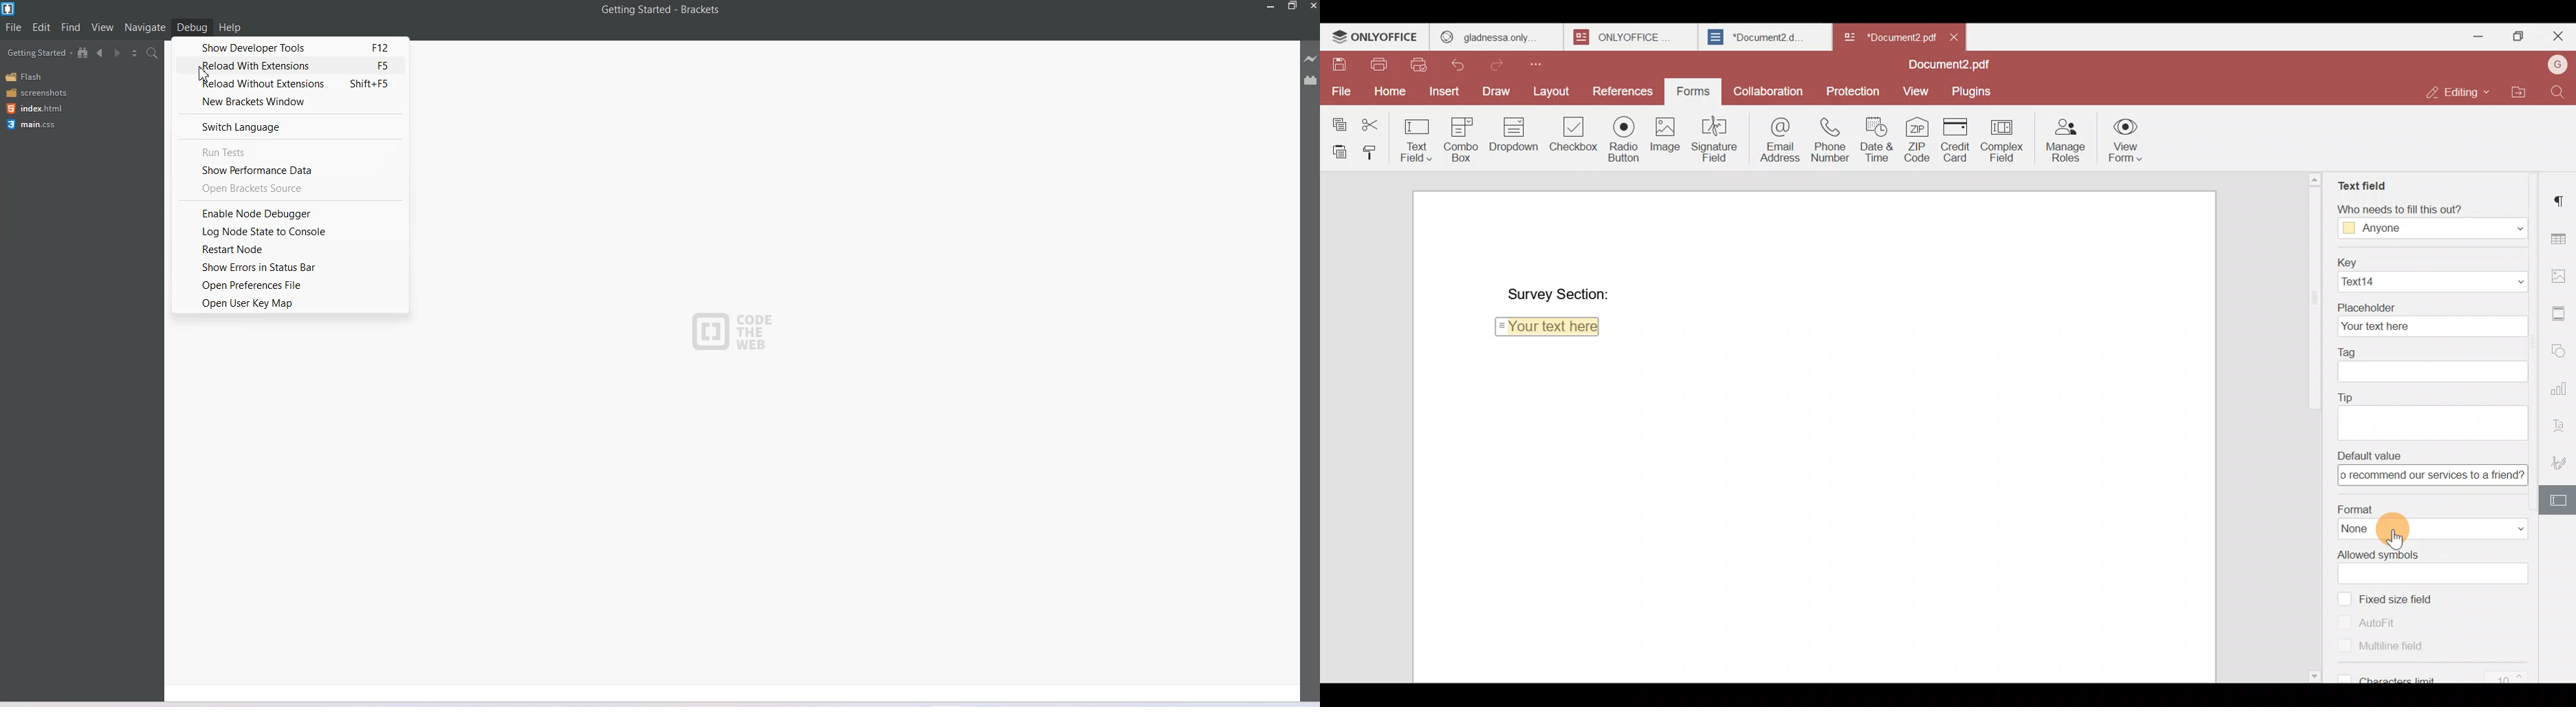 The width and height of the screenshot is (2576, 728). Describe the element at coordinates (2561, 424) in the screenshot. I see `Text Art settings` at that location.